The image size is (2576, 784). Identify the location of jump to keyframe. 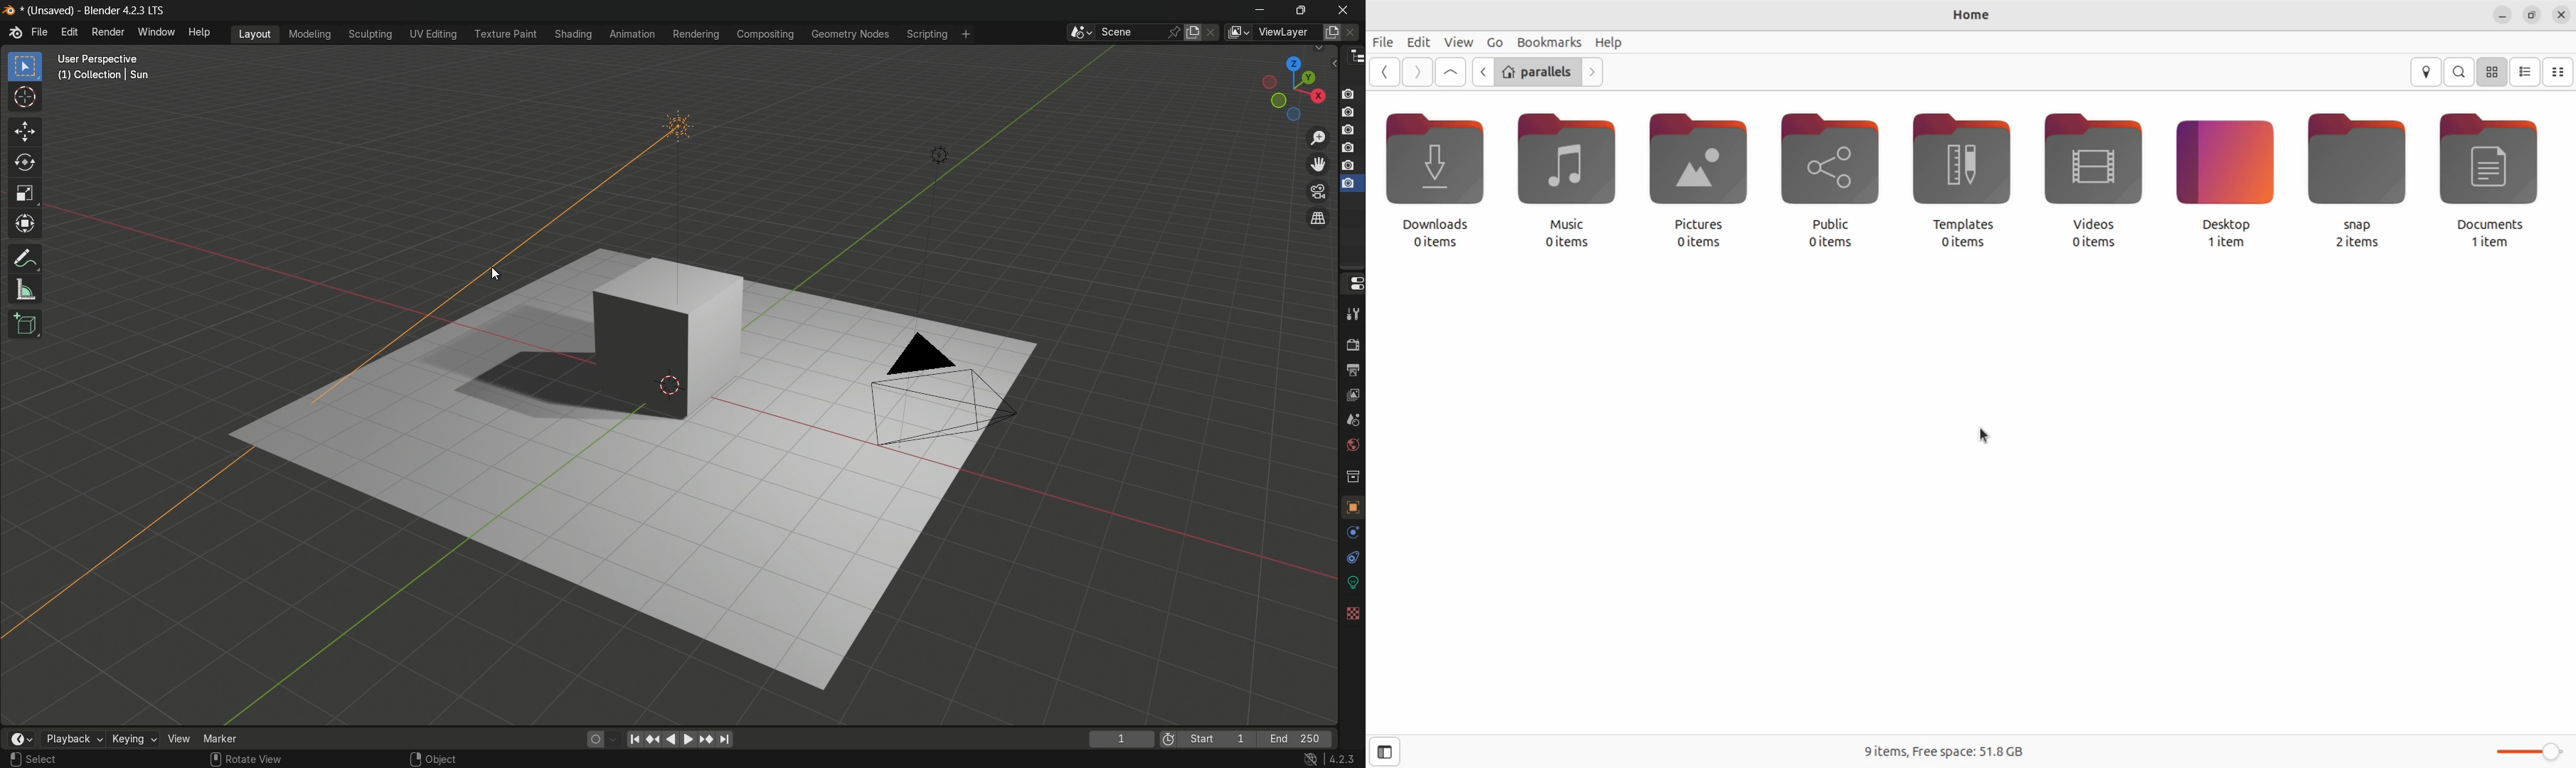
(706, 740).